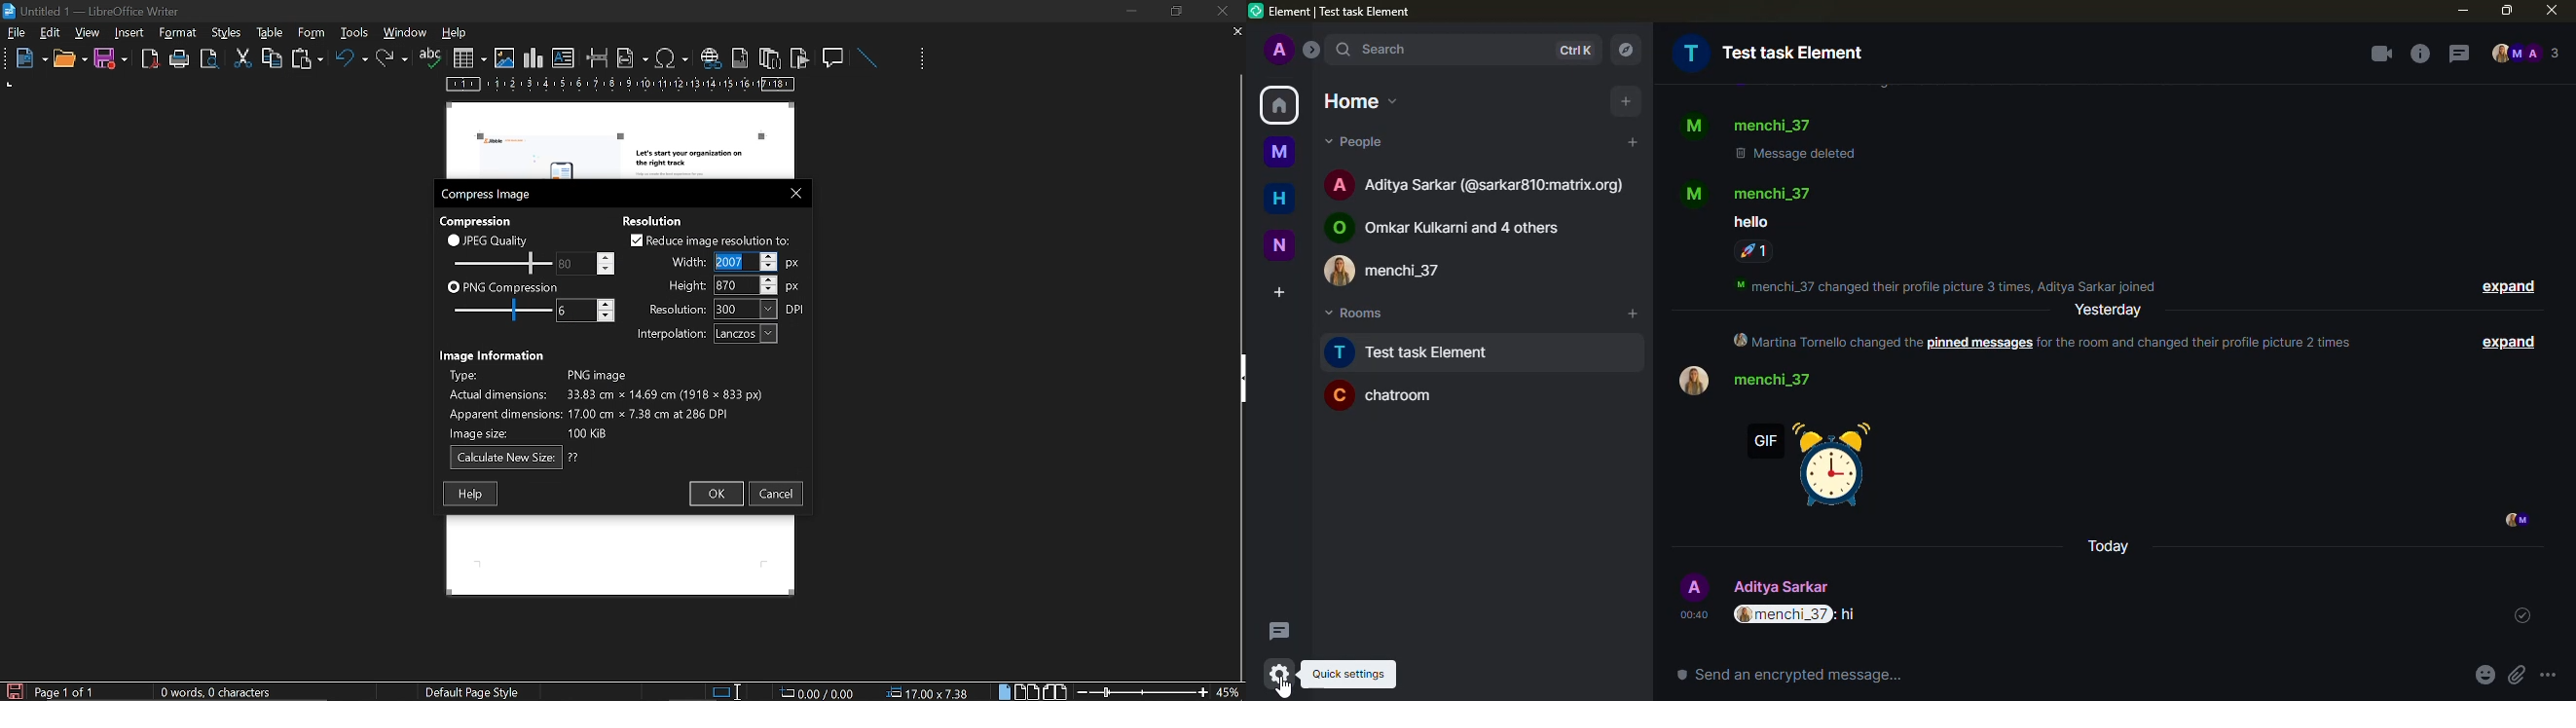  Describe the element at coordinates (1457, 225) in the screenshot. I see `contact` at that location.